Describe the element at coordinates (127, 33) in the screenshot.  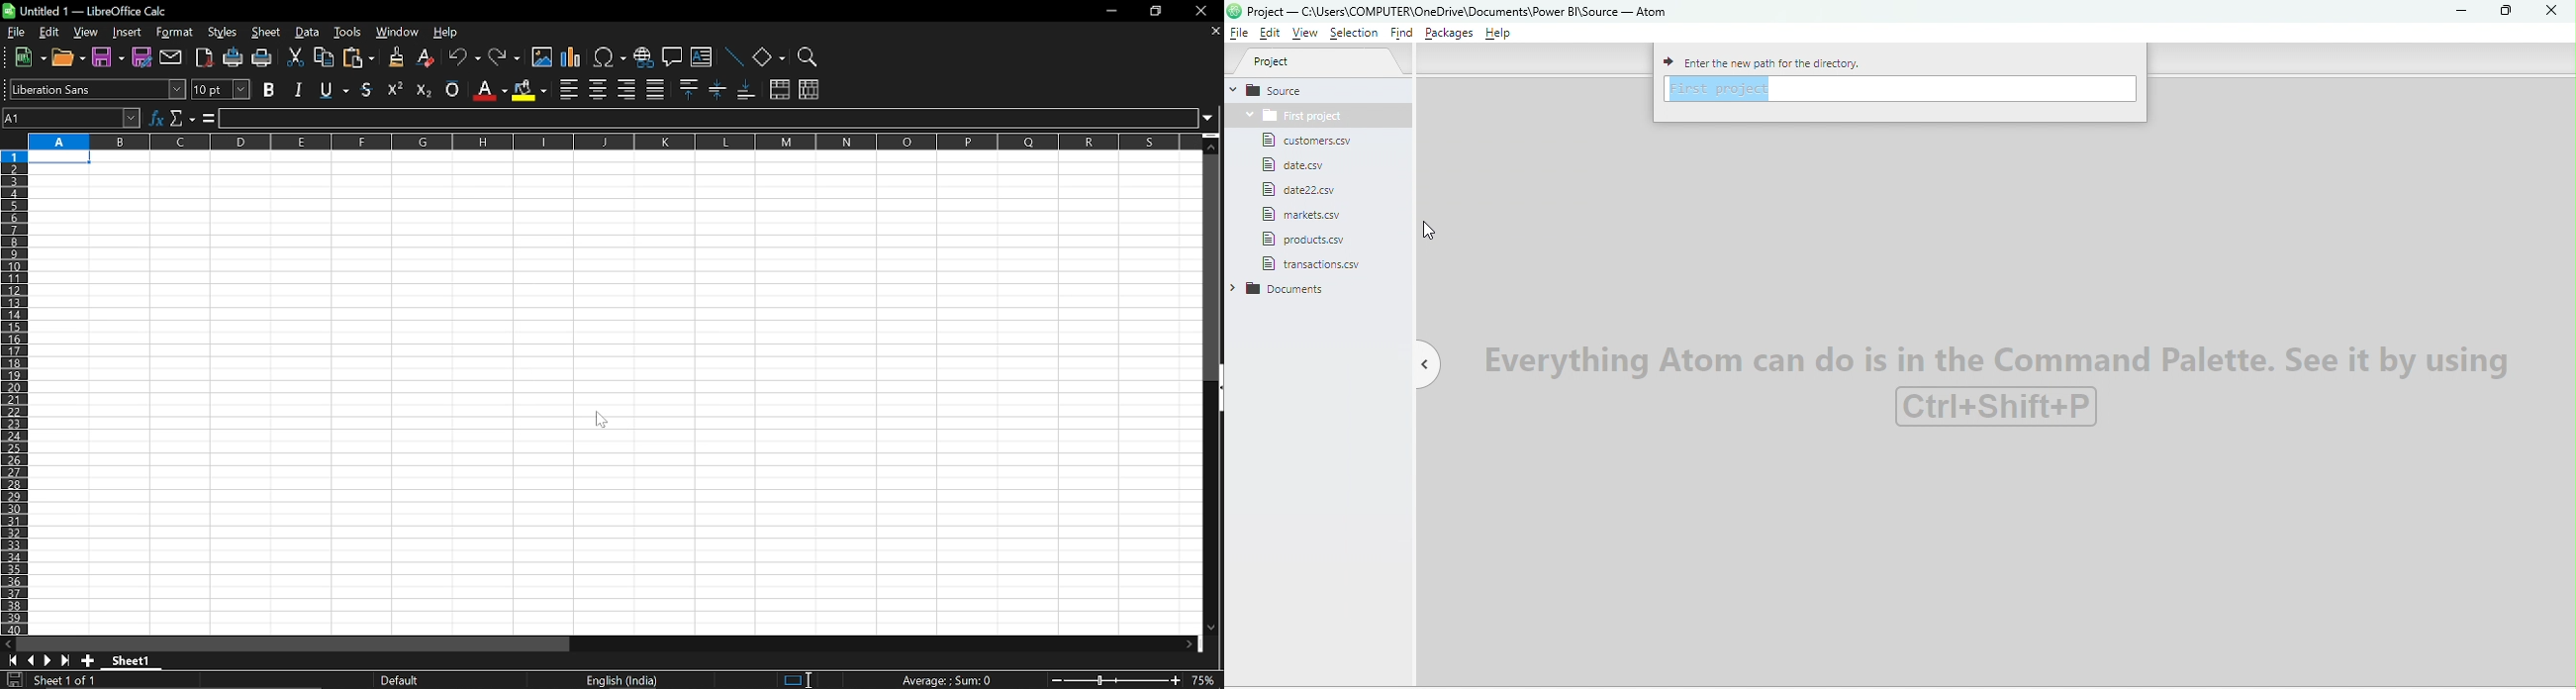
I see `Insert` at that location.